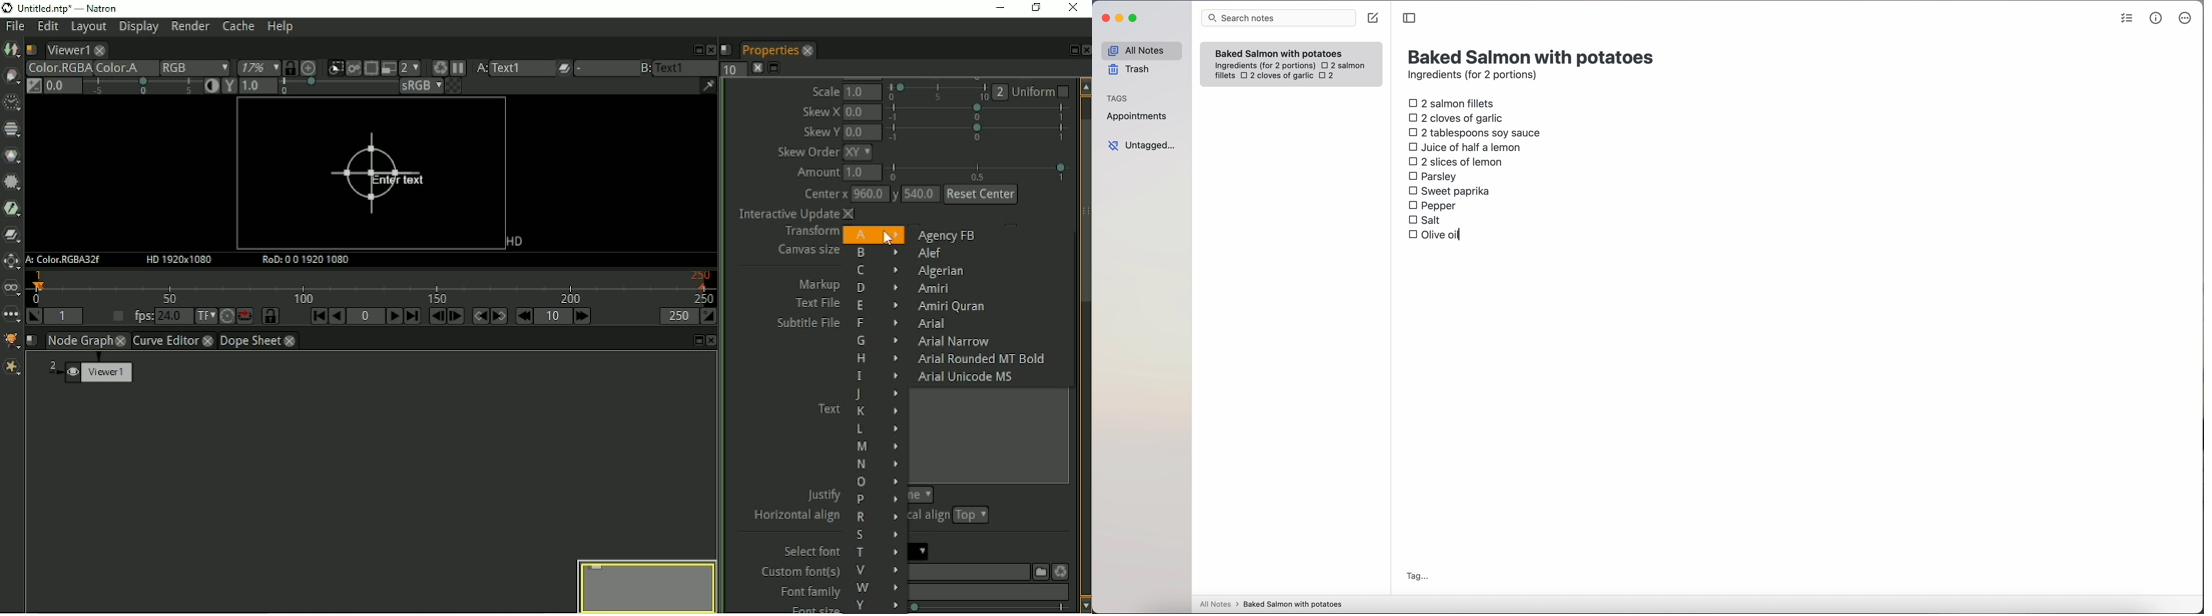 Image resolution: width=2212 pixels, height=616 pixels. What do you see at coordinates (1458, 117) in the screenshot?
I see `2 cloves of garlic` at bounding box center [1458, 117].